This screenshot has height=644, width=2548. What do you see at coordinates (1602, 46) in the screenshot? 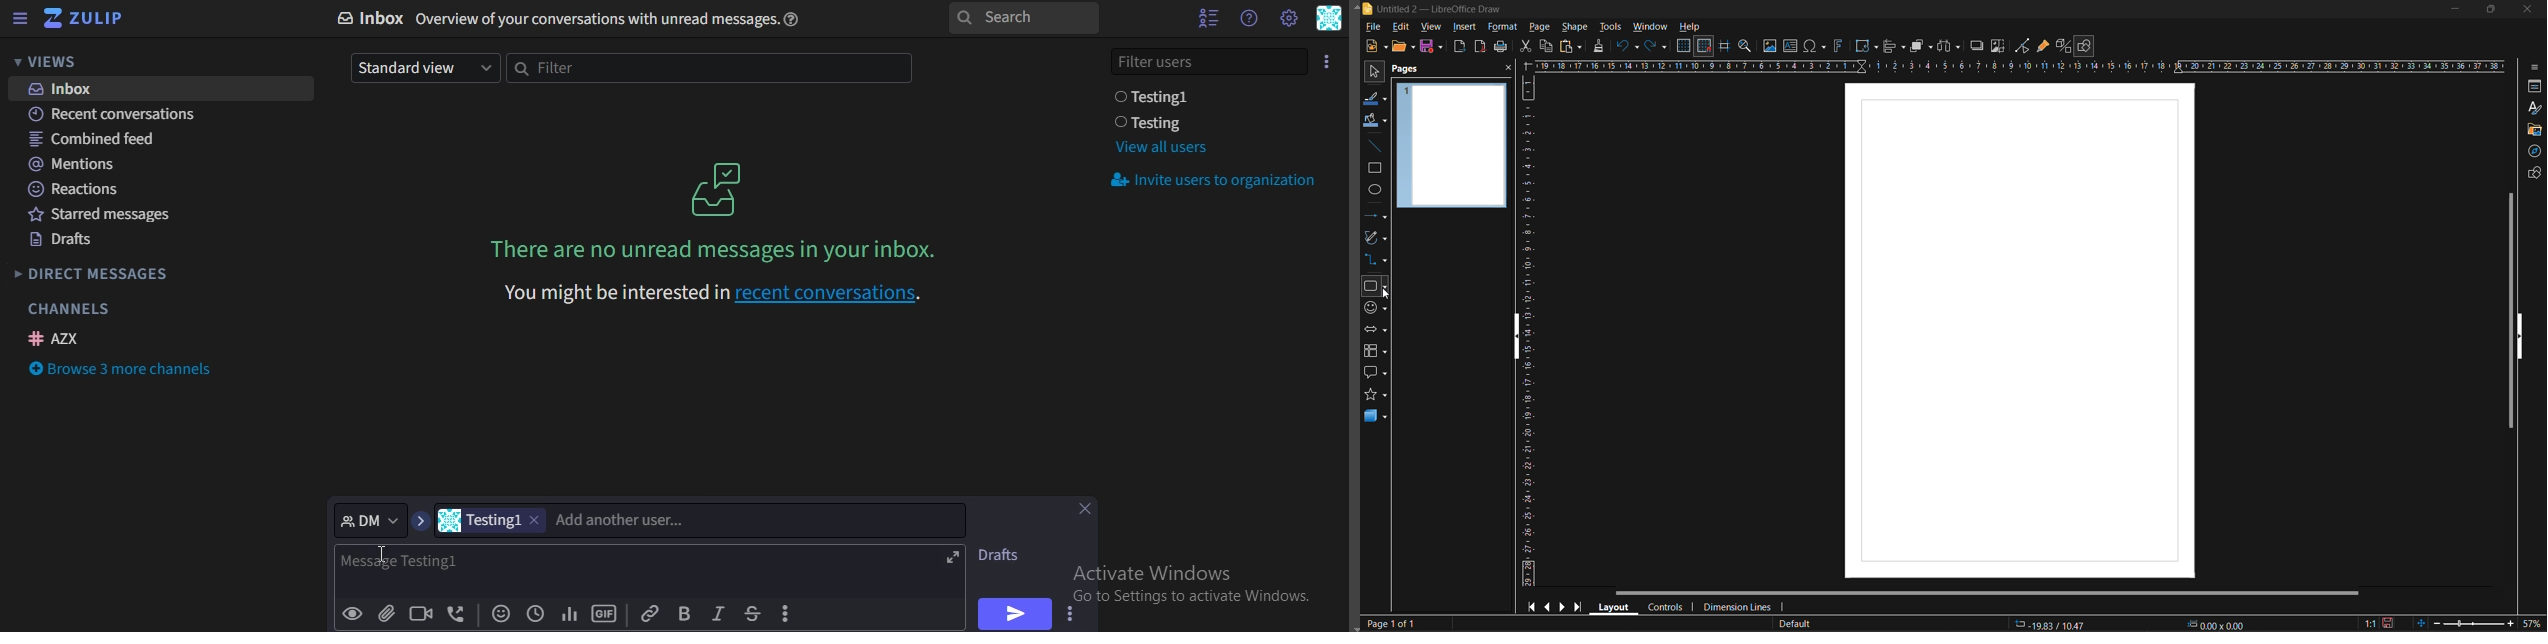
I see `clone formatting` at bounding box center [1602, 46].